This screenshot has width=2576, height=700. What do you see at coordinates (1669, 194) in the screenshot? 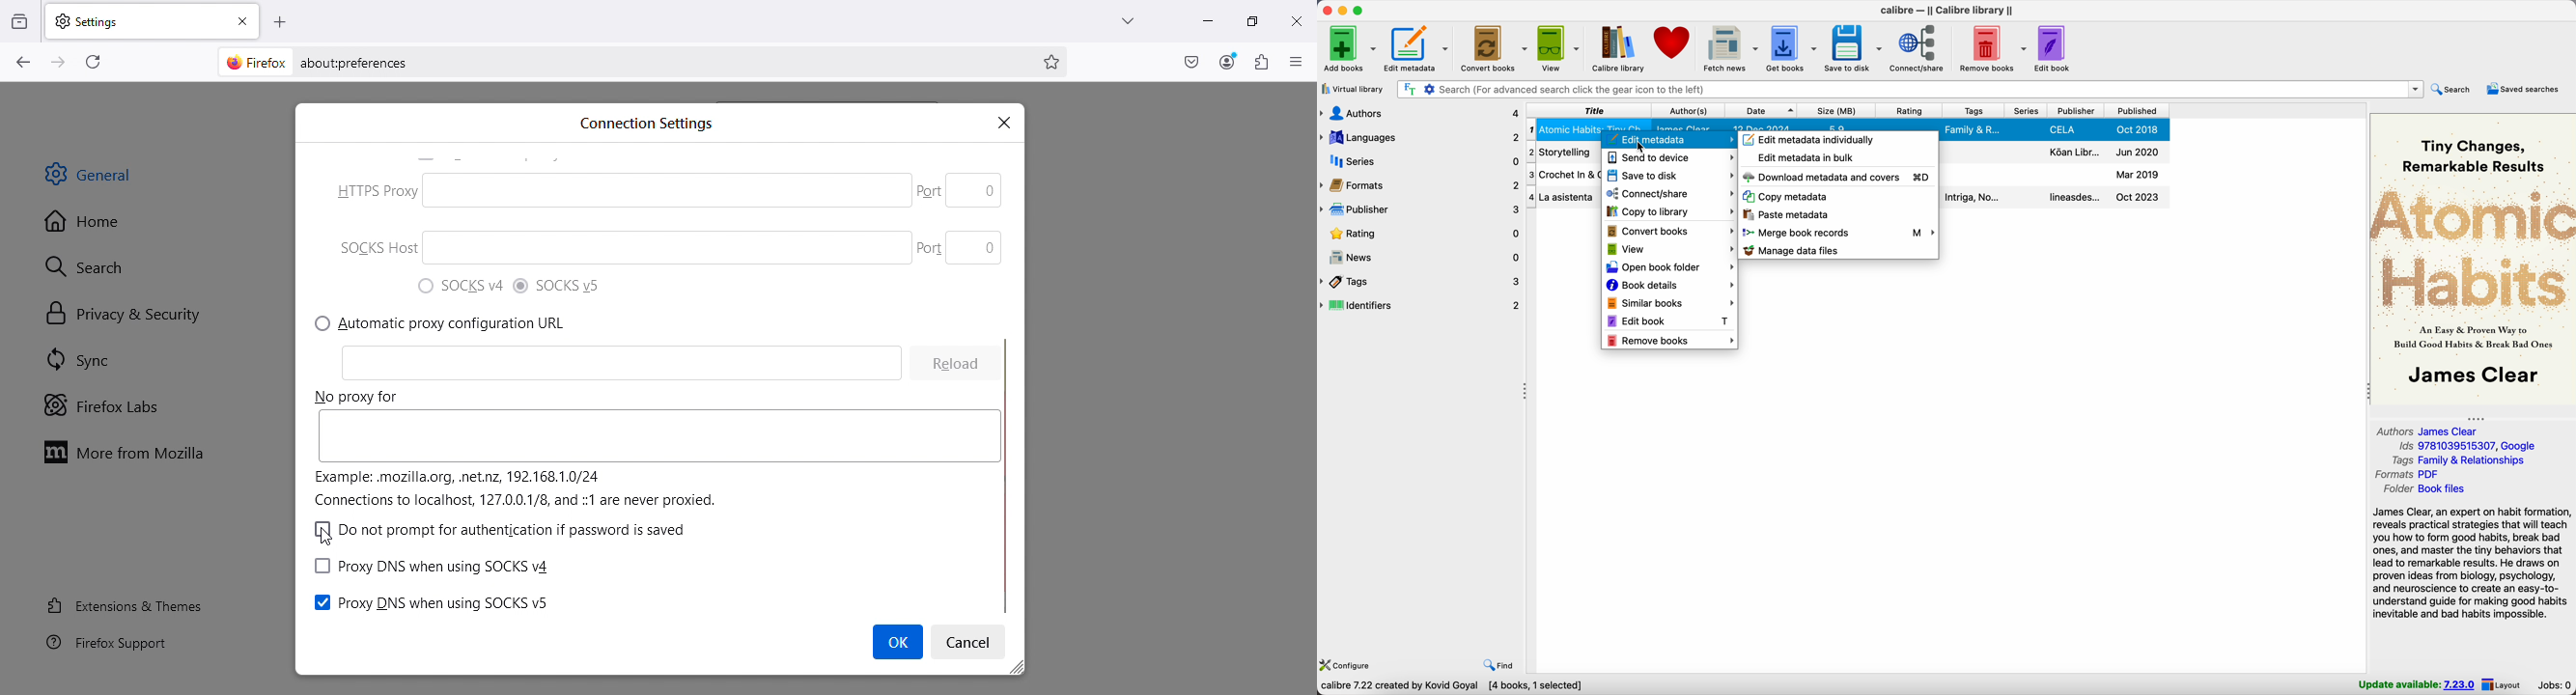
I see `connect/share` at bounding box center [1669, 194].